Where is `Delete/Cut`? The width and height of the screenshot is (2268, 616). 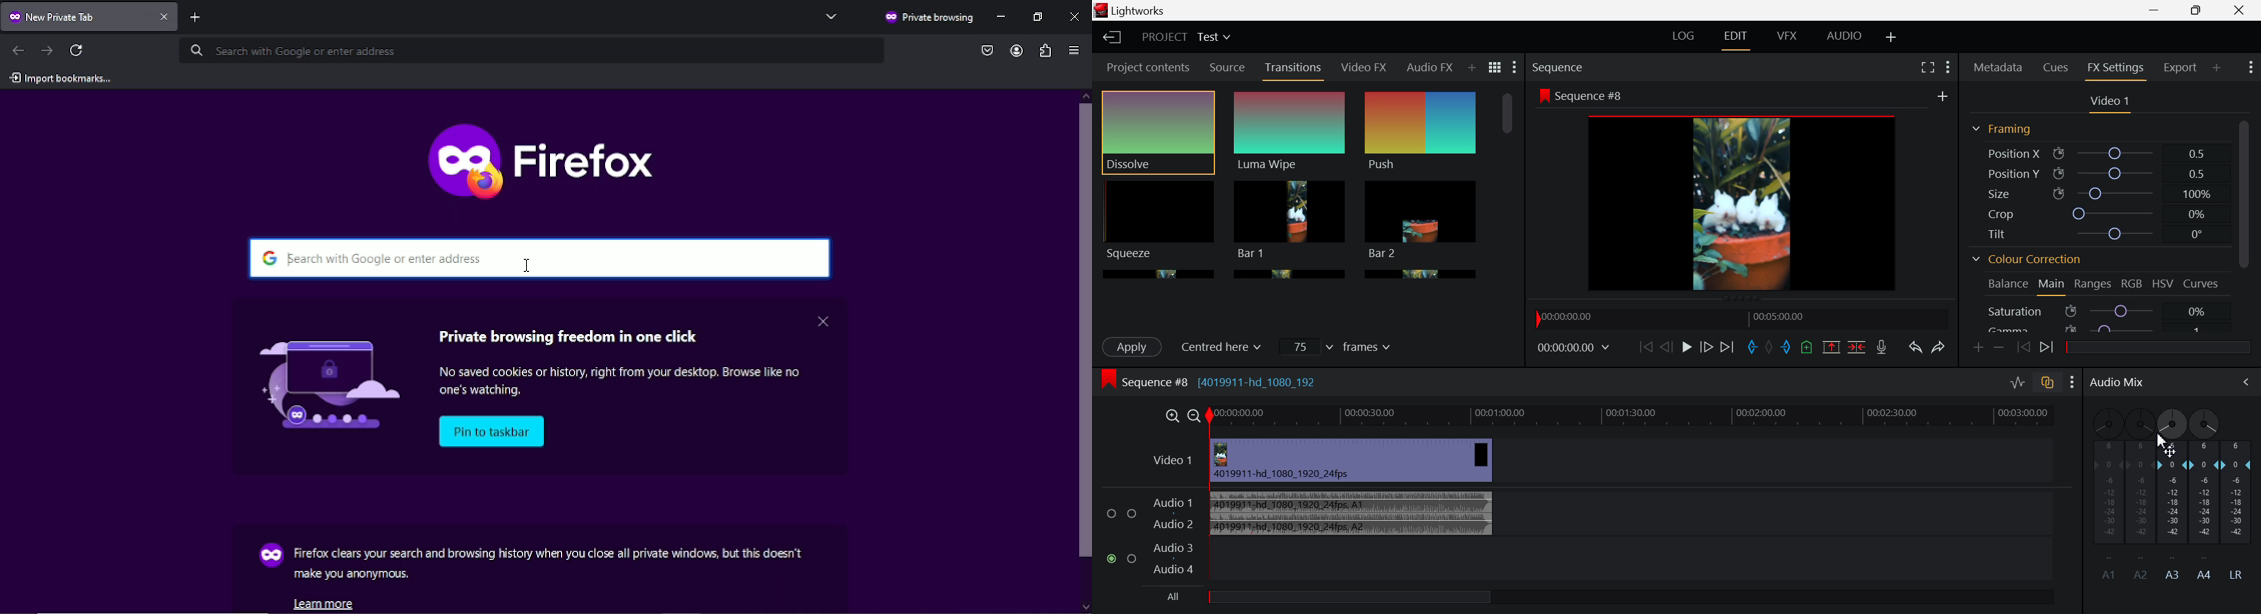
Delete/Cut is located at coordinates (1859, 347).